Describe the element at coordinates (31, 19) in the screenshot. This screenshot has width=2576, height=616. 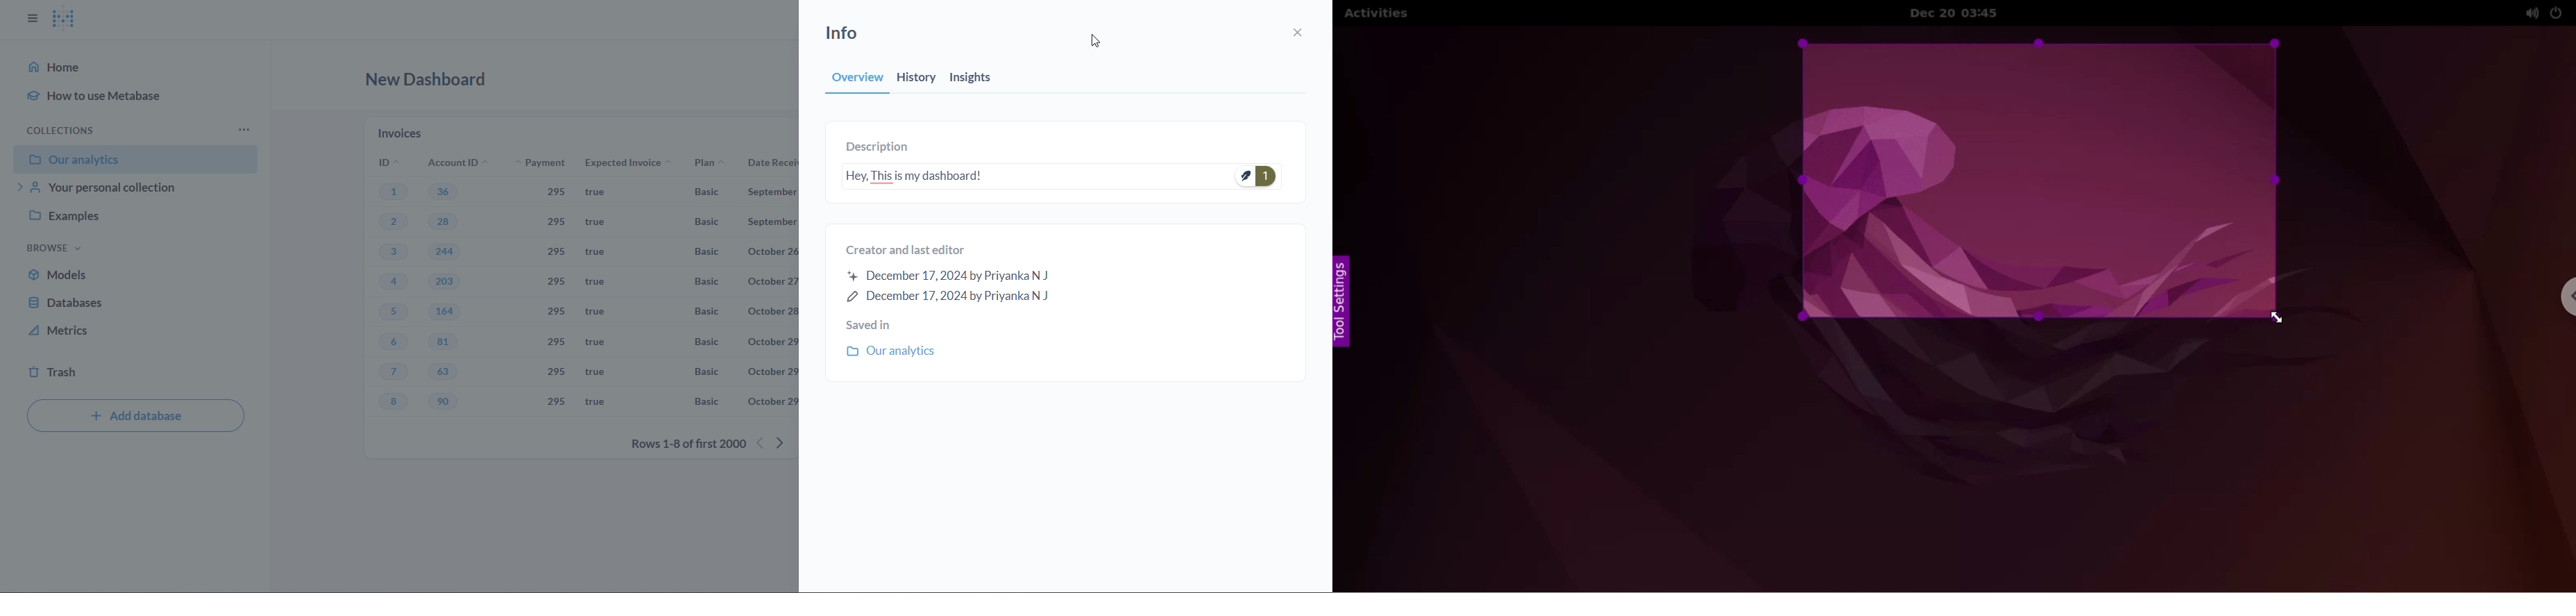
I see `close sidbar` at that location.